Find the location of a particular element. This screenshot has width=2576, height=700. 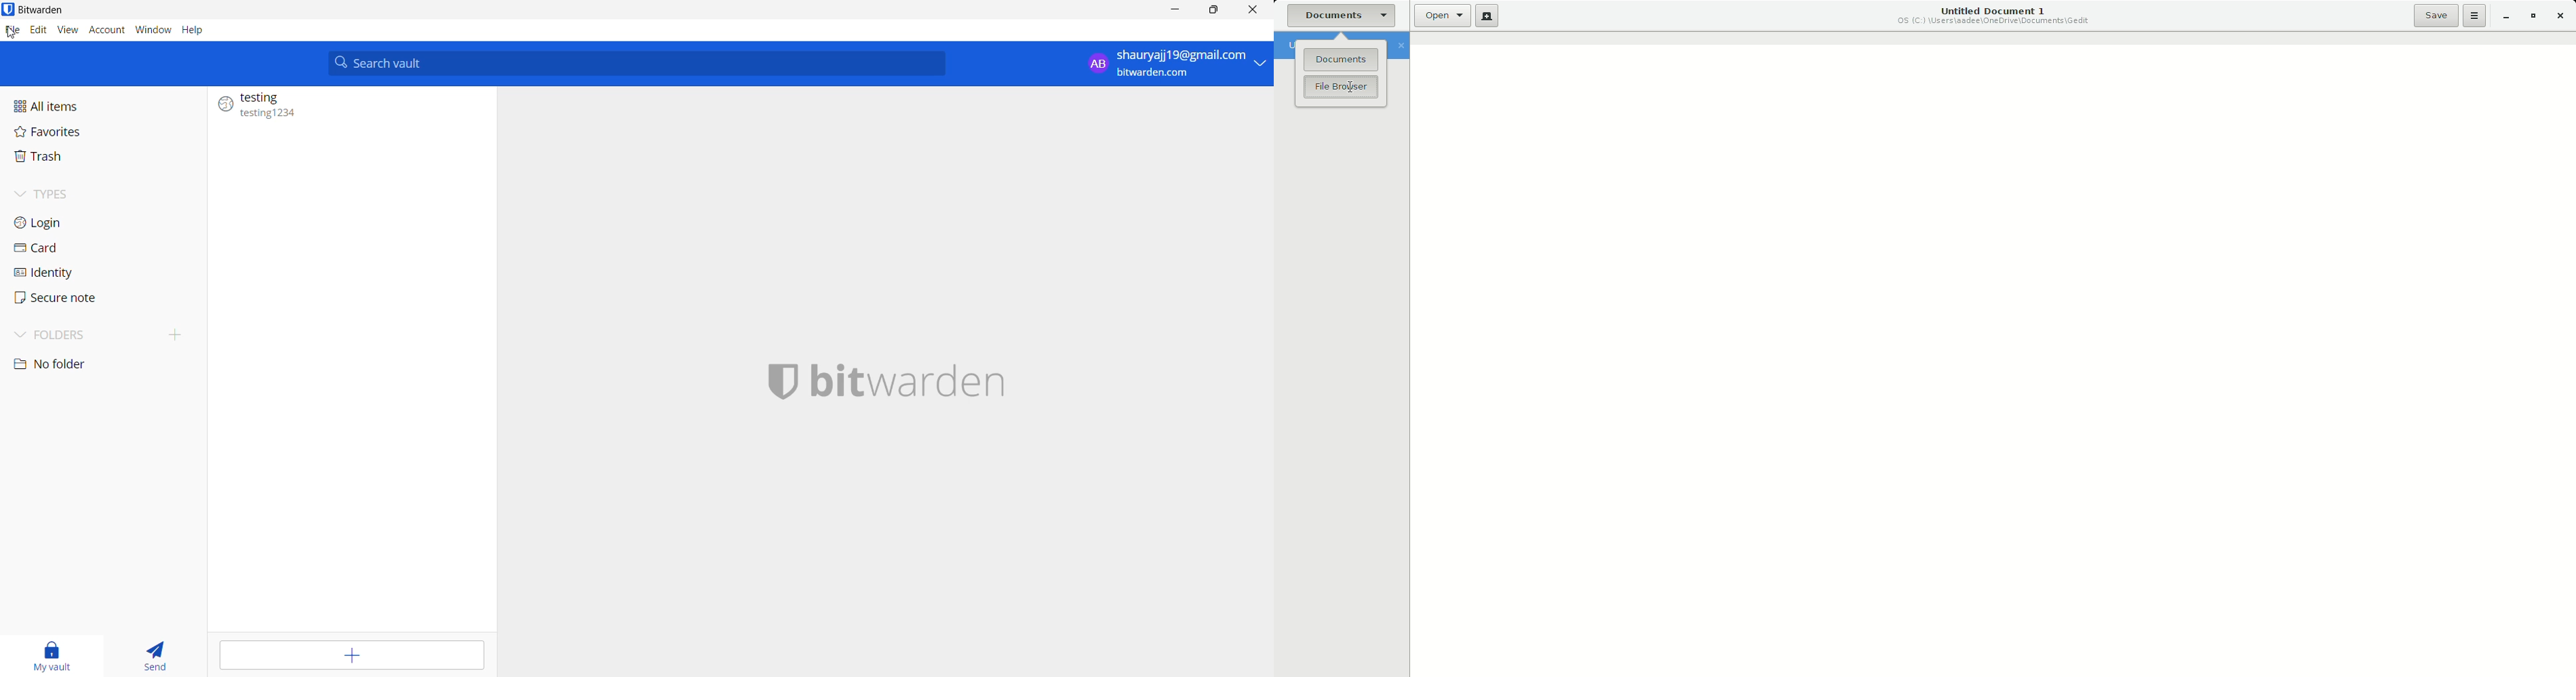

testing (entry ) is located at coordinates (349, 106).